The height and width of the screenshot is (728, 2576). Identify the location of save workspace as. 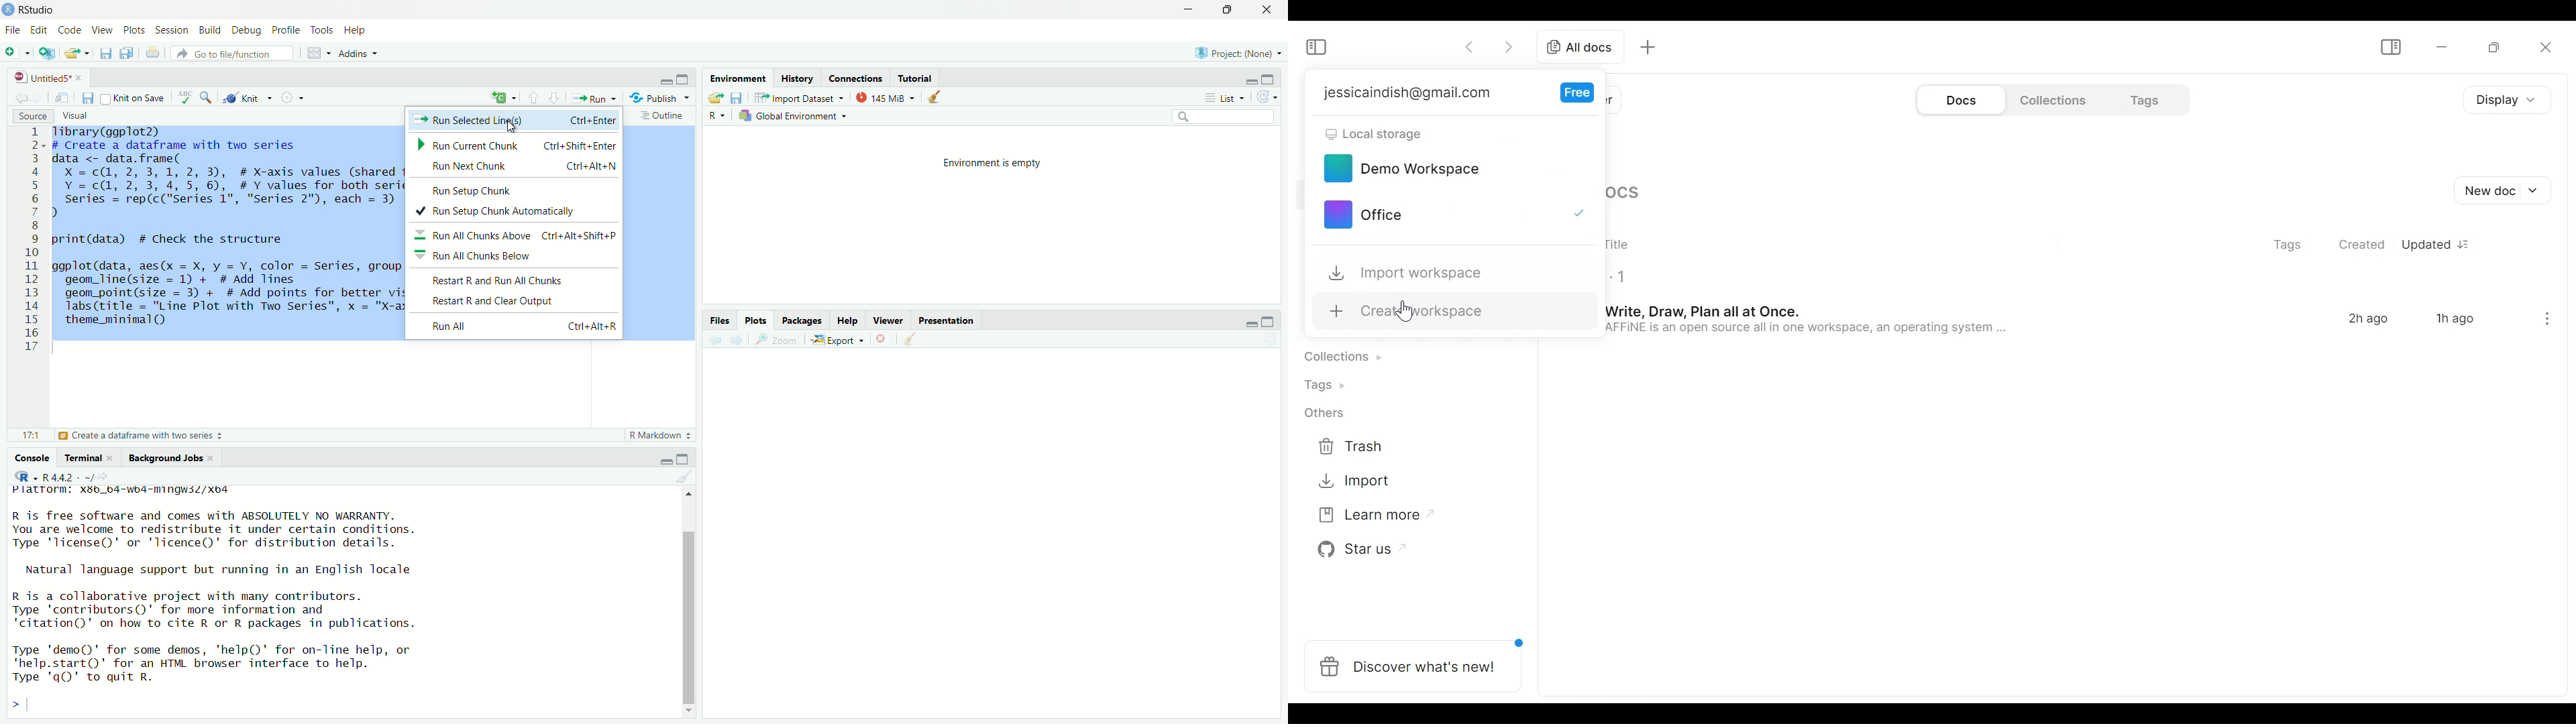
(737, 98).